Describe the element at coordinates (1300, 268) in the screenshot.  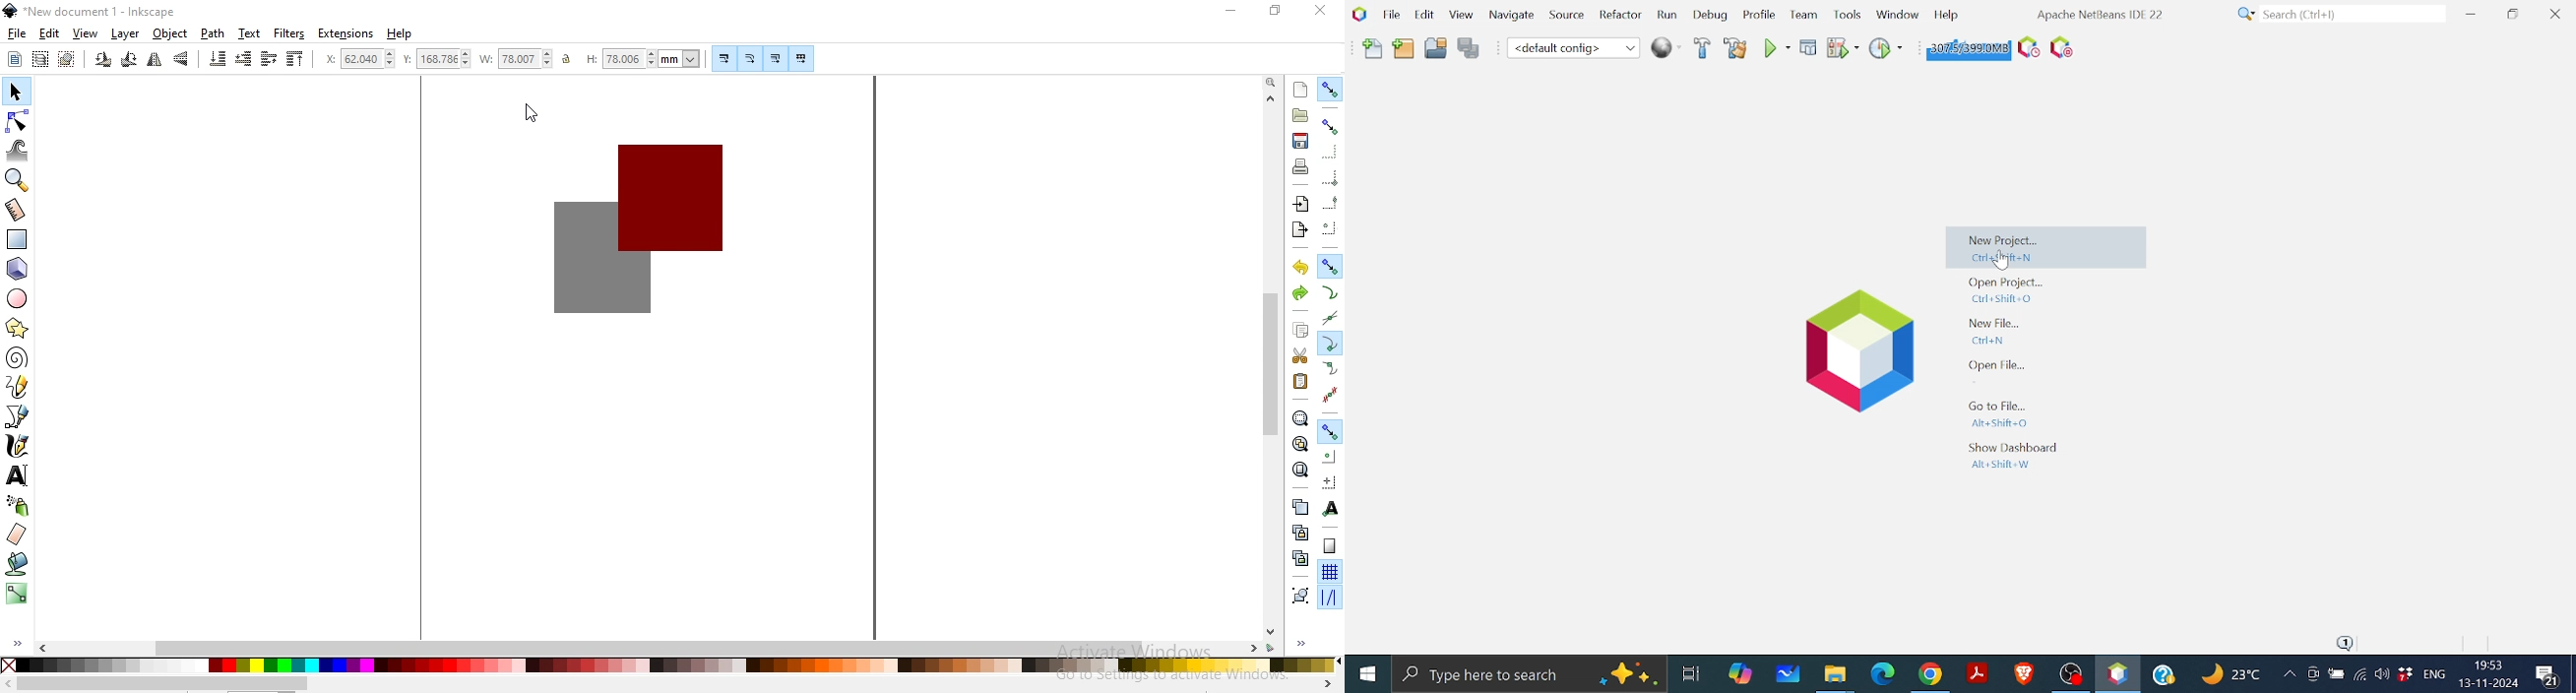
I see `undo` at that location.